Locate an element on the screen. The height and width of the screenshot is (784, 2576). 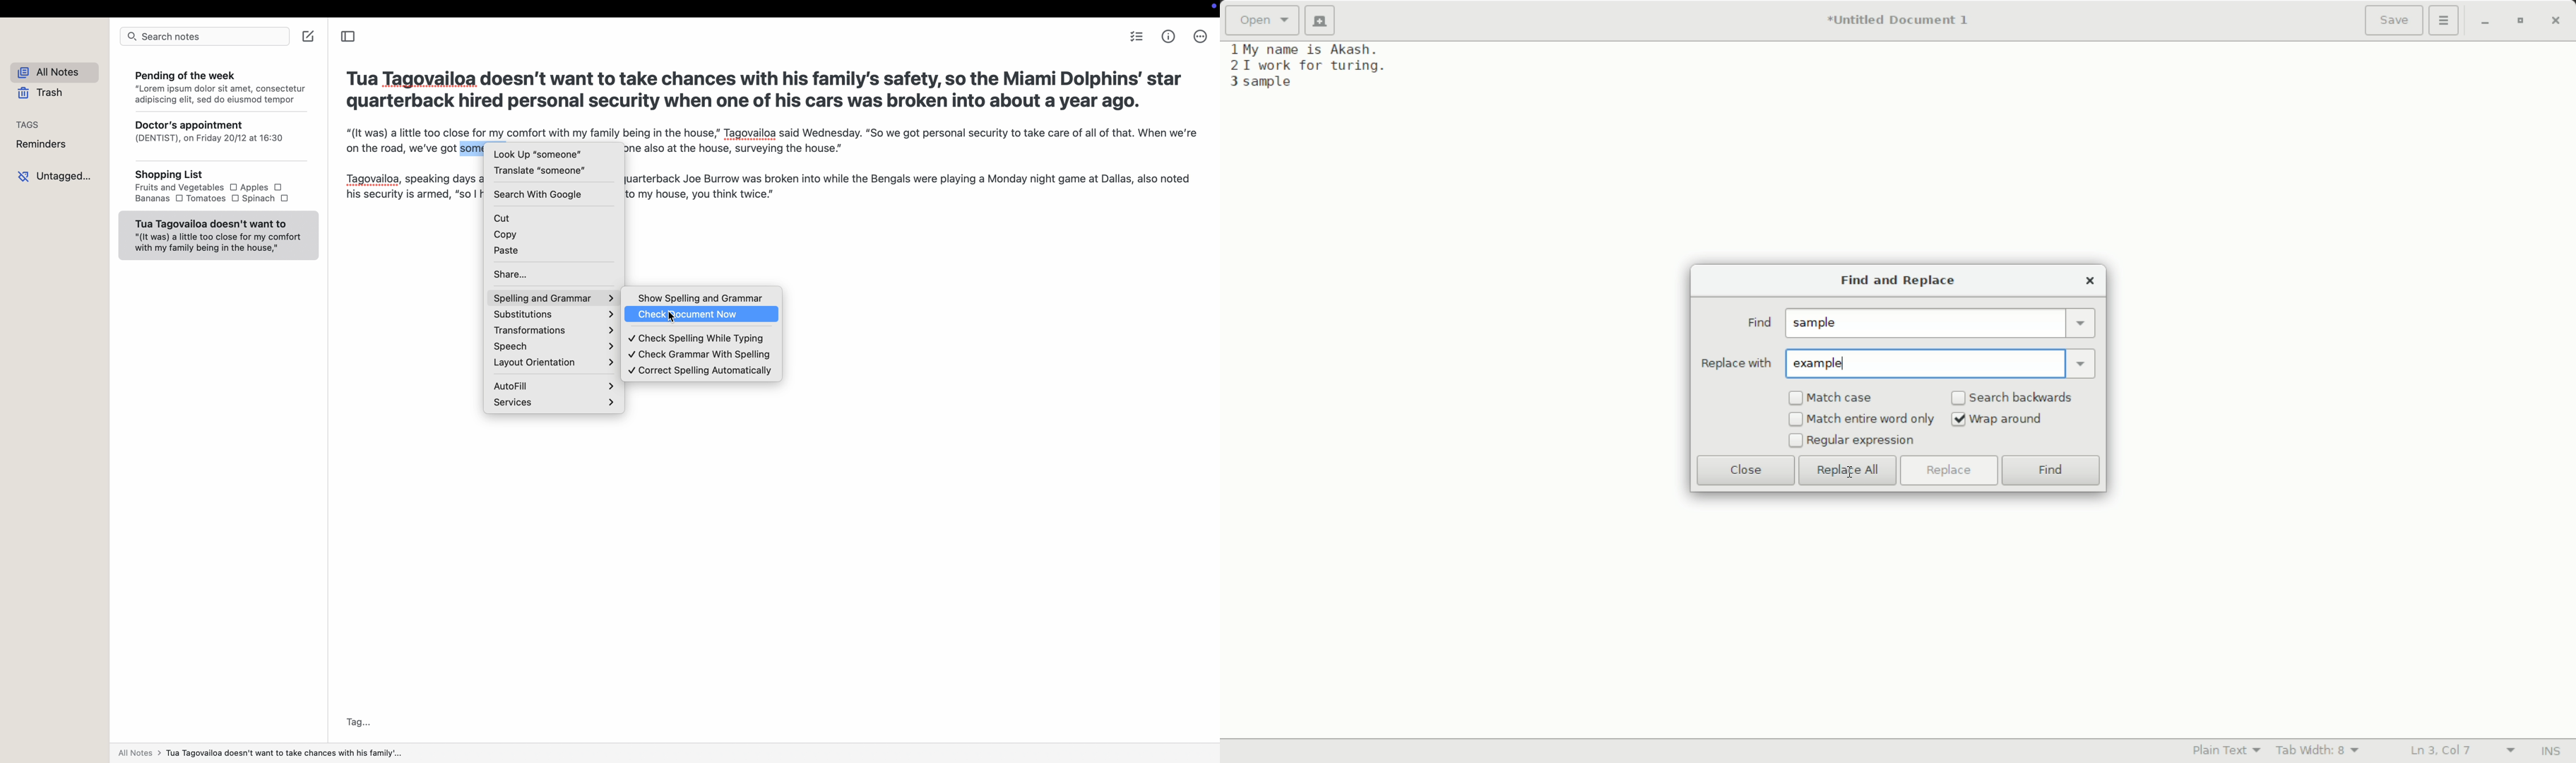
cursor is located at coordinates (1852, 471).